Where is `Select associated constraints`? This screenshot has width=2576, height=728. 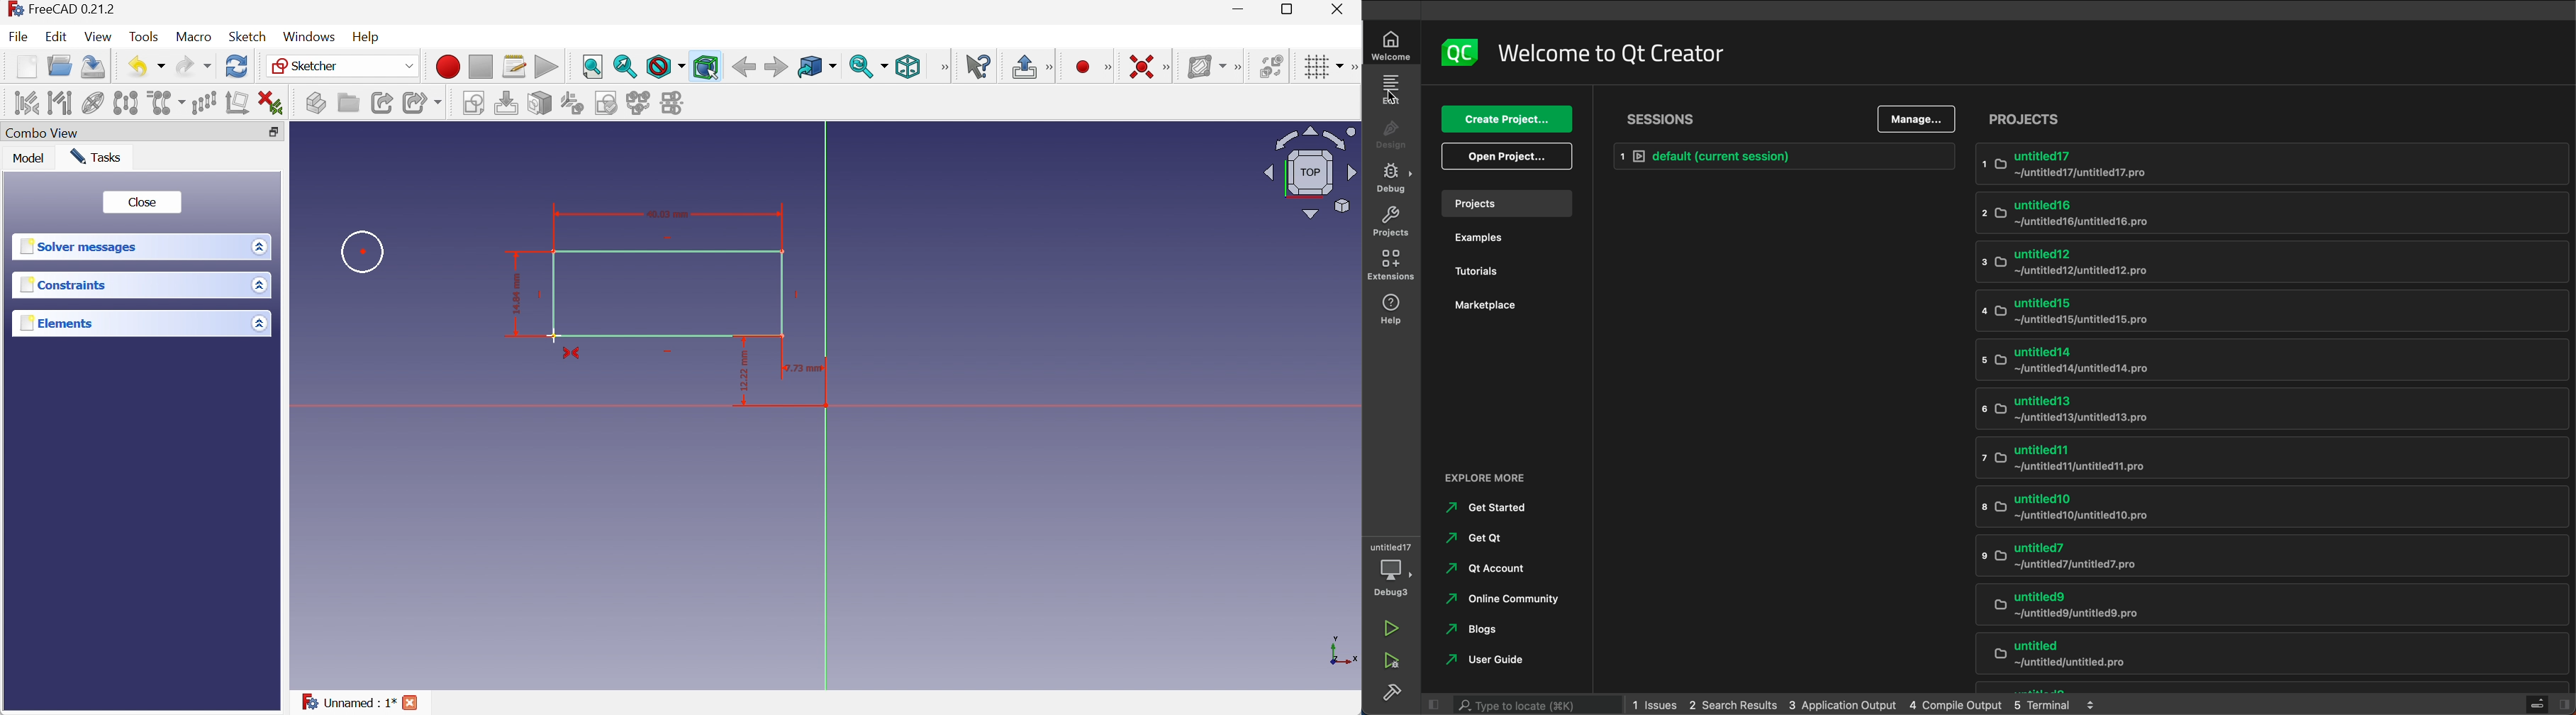 Select associated constraints is located at coordinates (25, 101).